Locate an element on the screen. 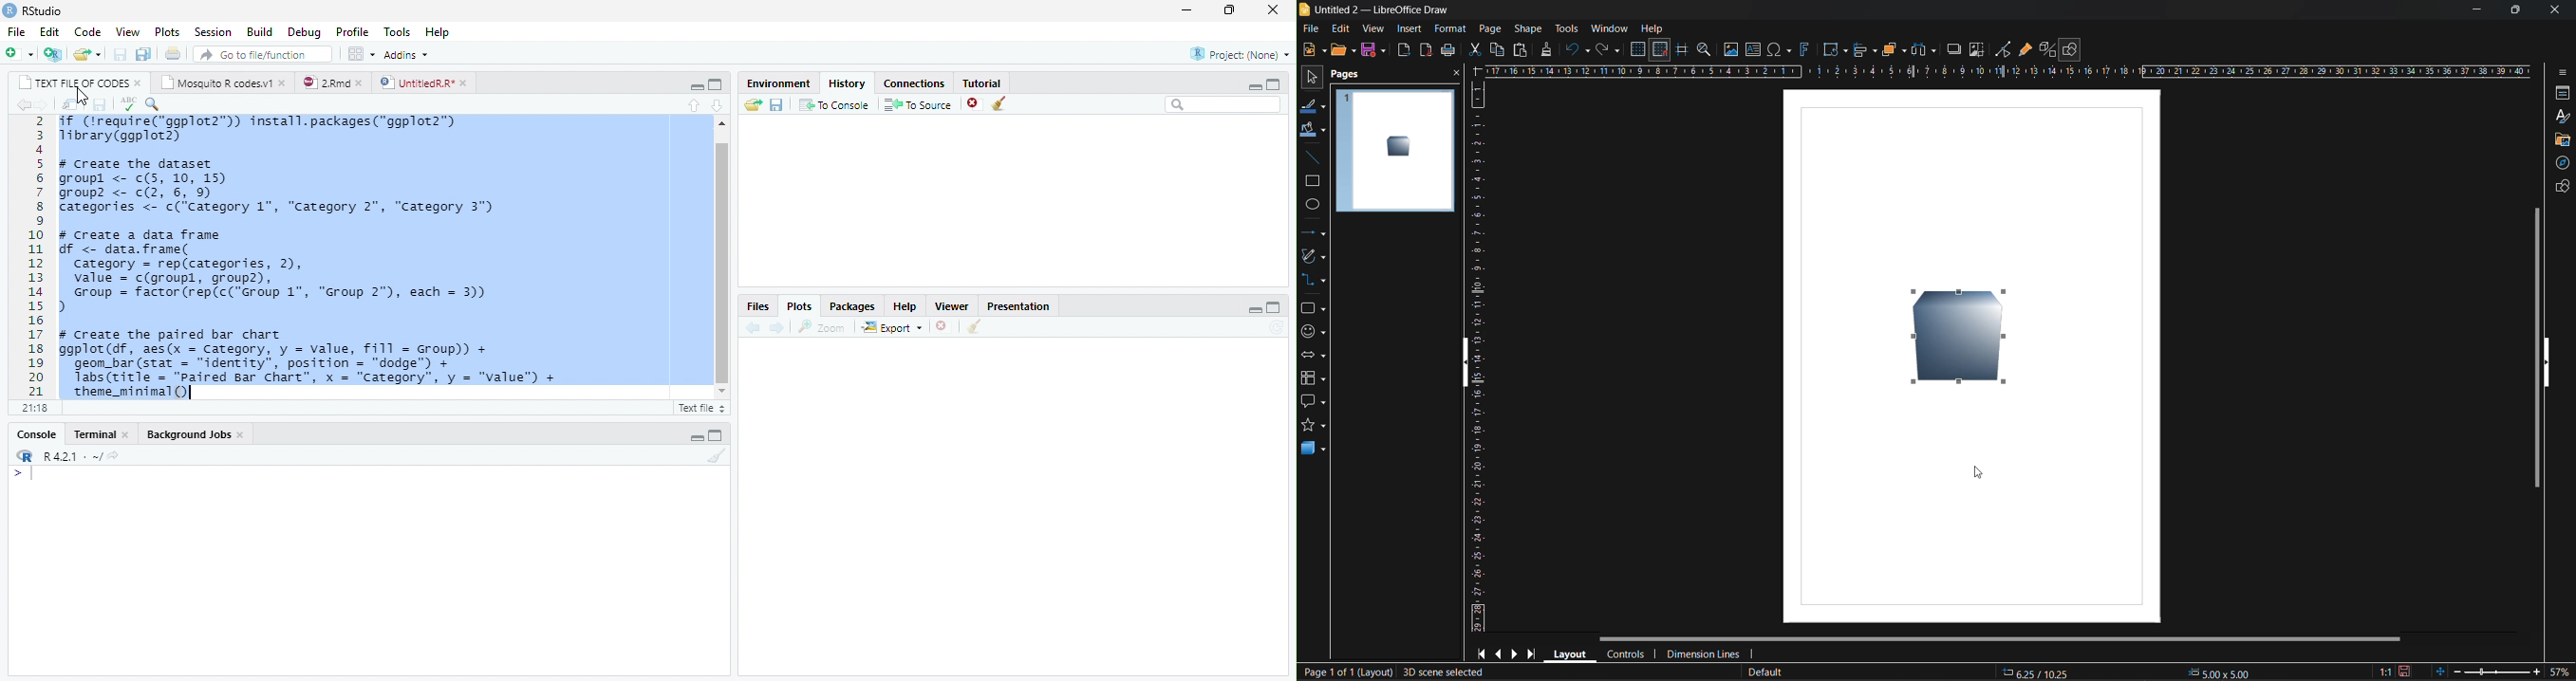 This screenshot has width=2576, height=700. special characters is located at coordinates (1783, 50).